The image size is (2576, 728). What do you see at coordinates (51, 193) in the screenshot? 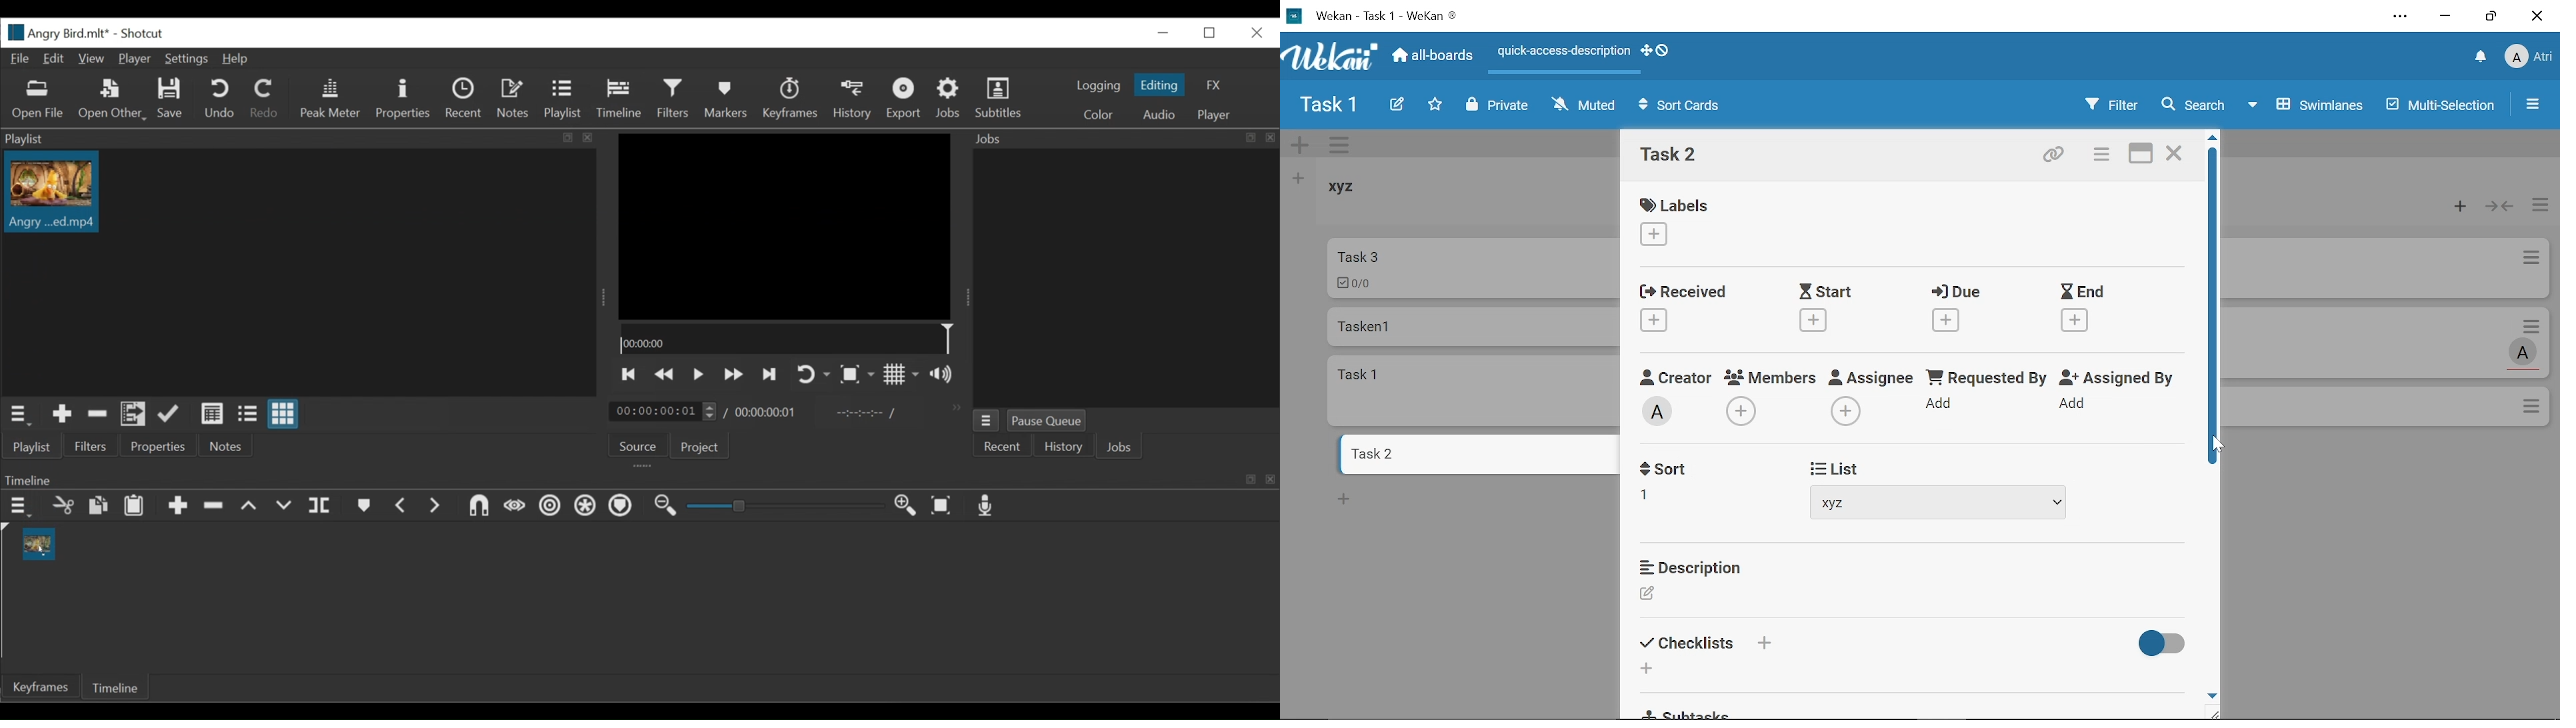
I see `Clip` at bounding box center [51, 193].